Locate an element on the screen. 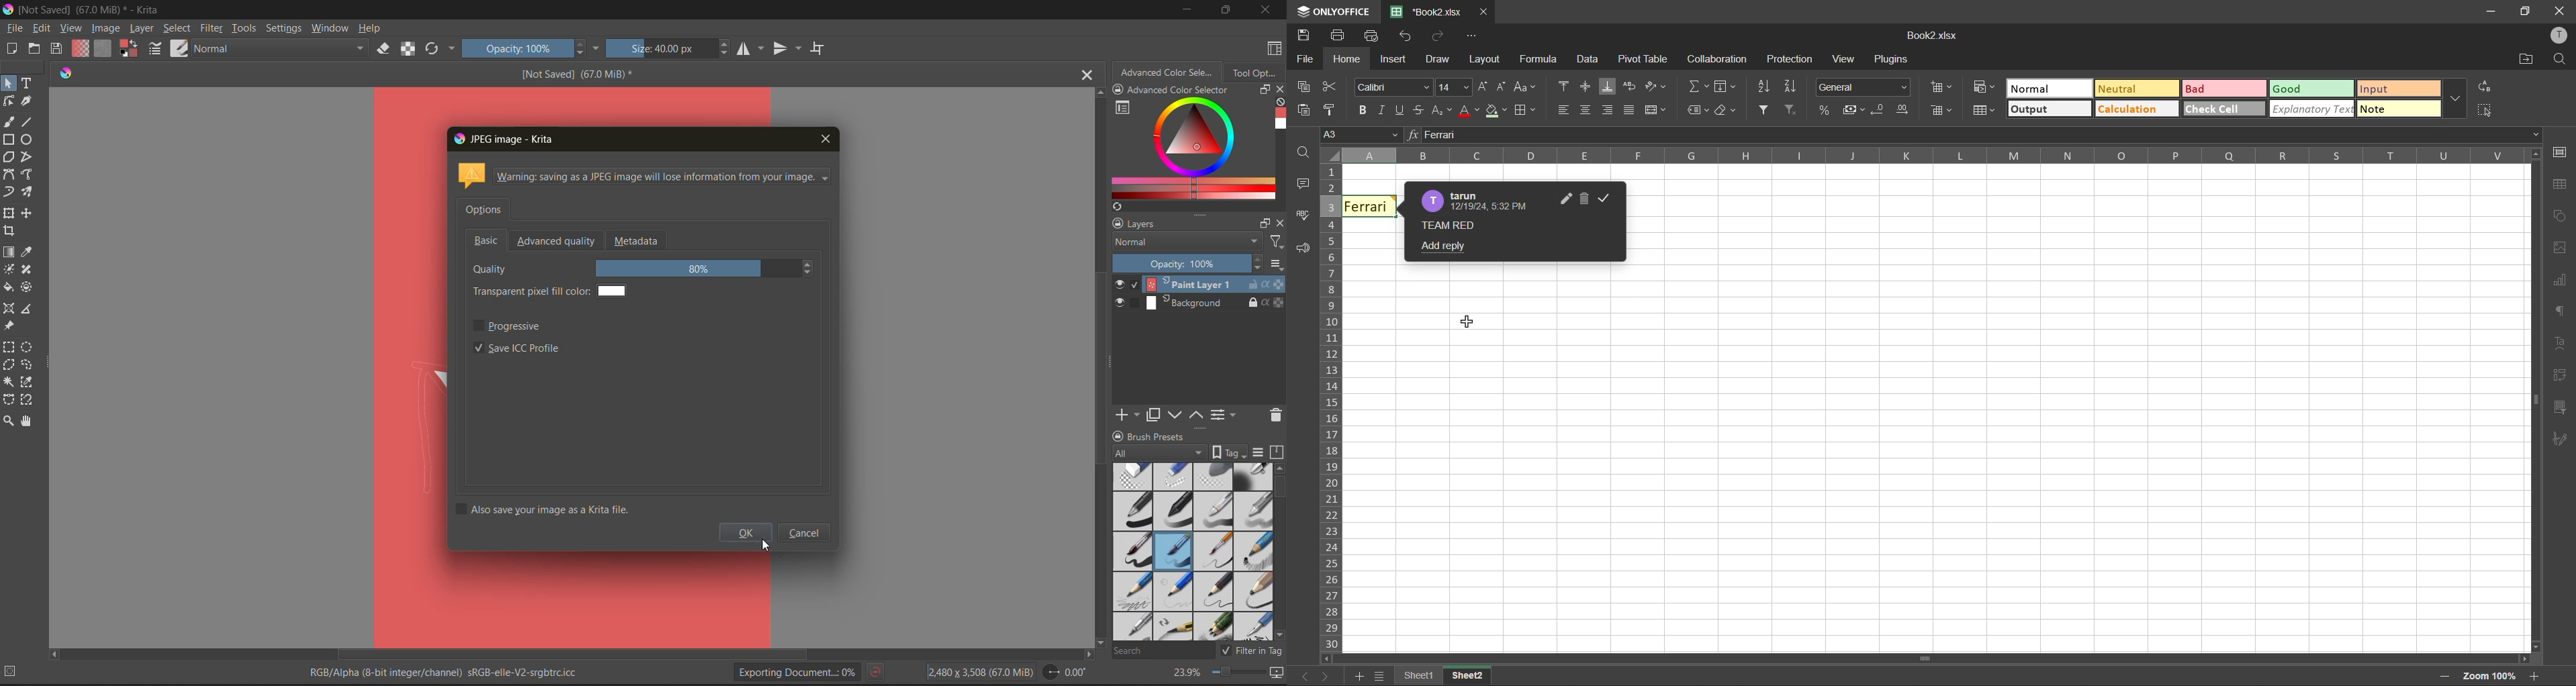  Close  is located at coordinates (2560, 9).